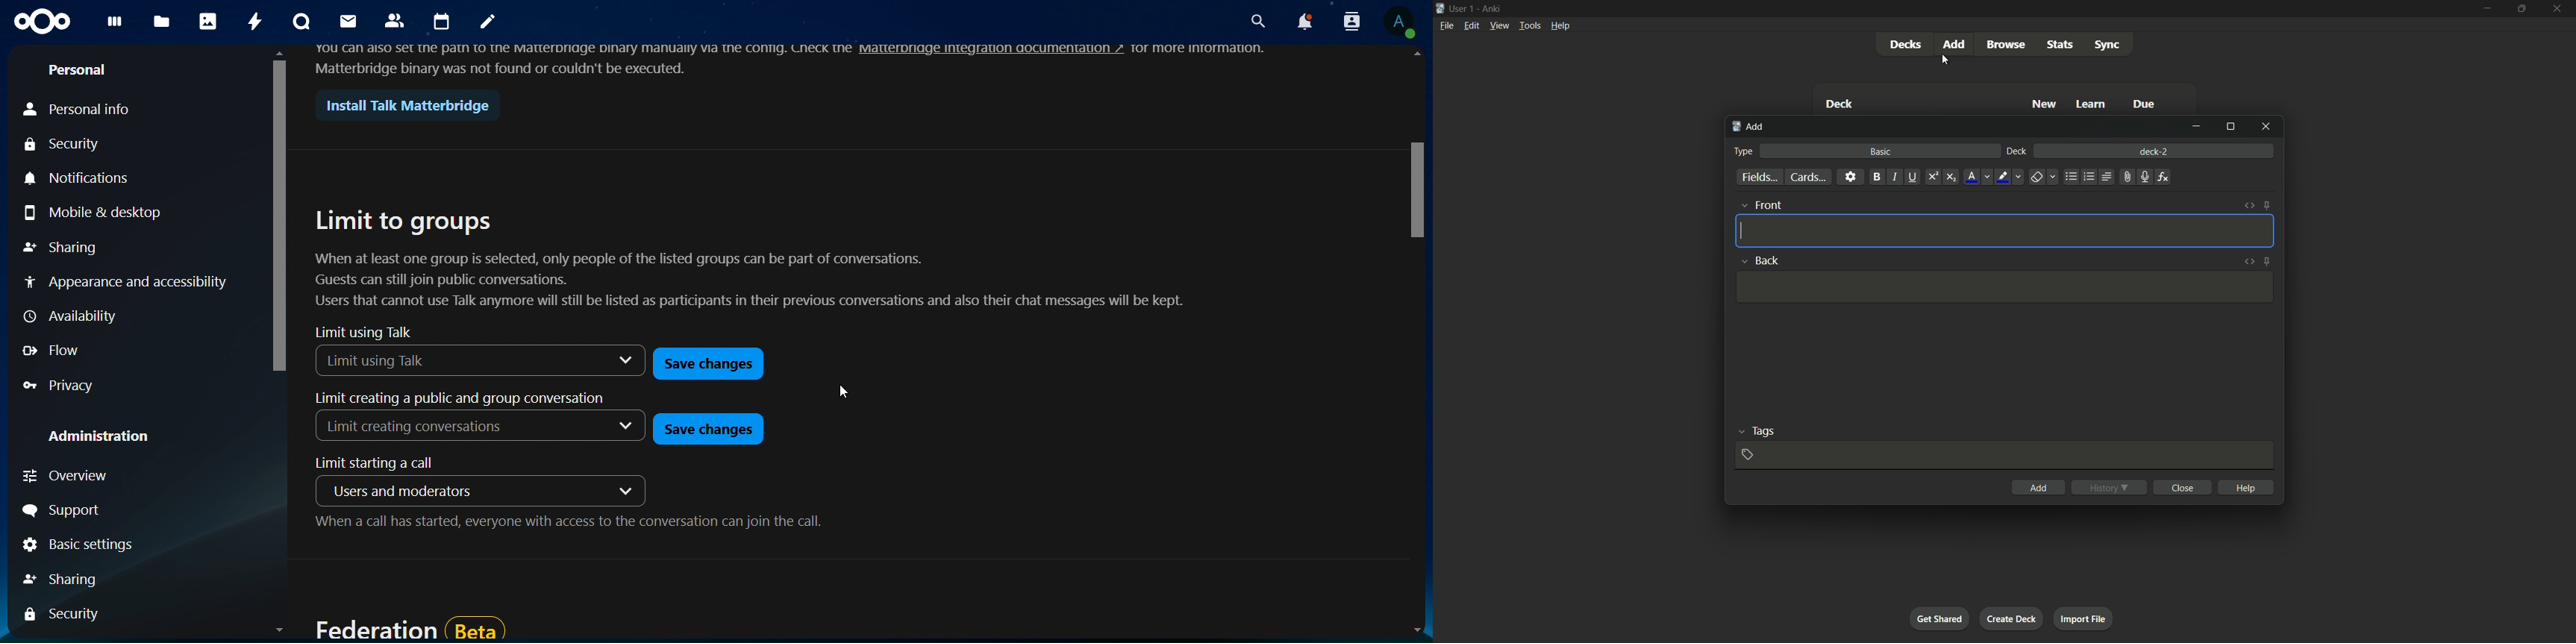 Image resolution: width=2576 pixels, height=644 pixels. I want to click on attach, so click(2128, 176).